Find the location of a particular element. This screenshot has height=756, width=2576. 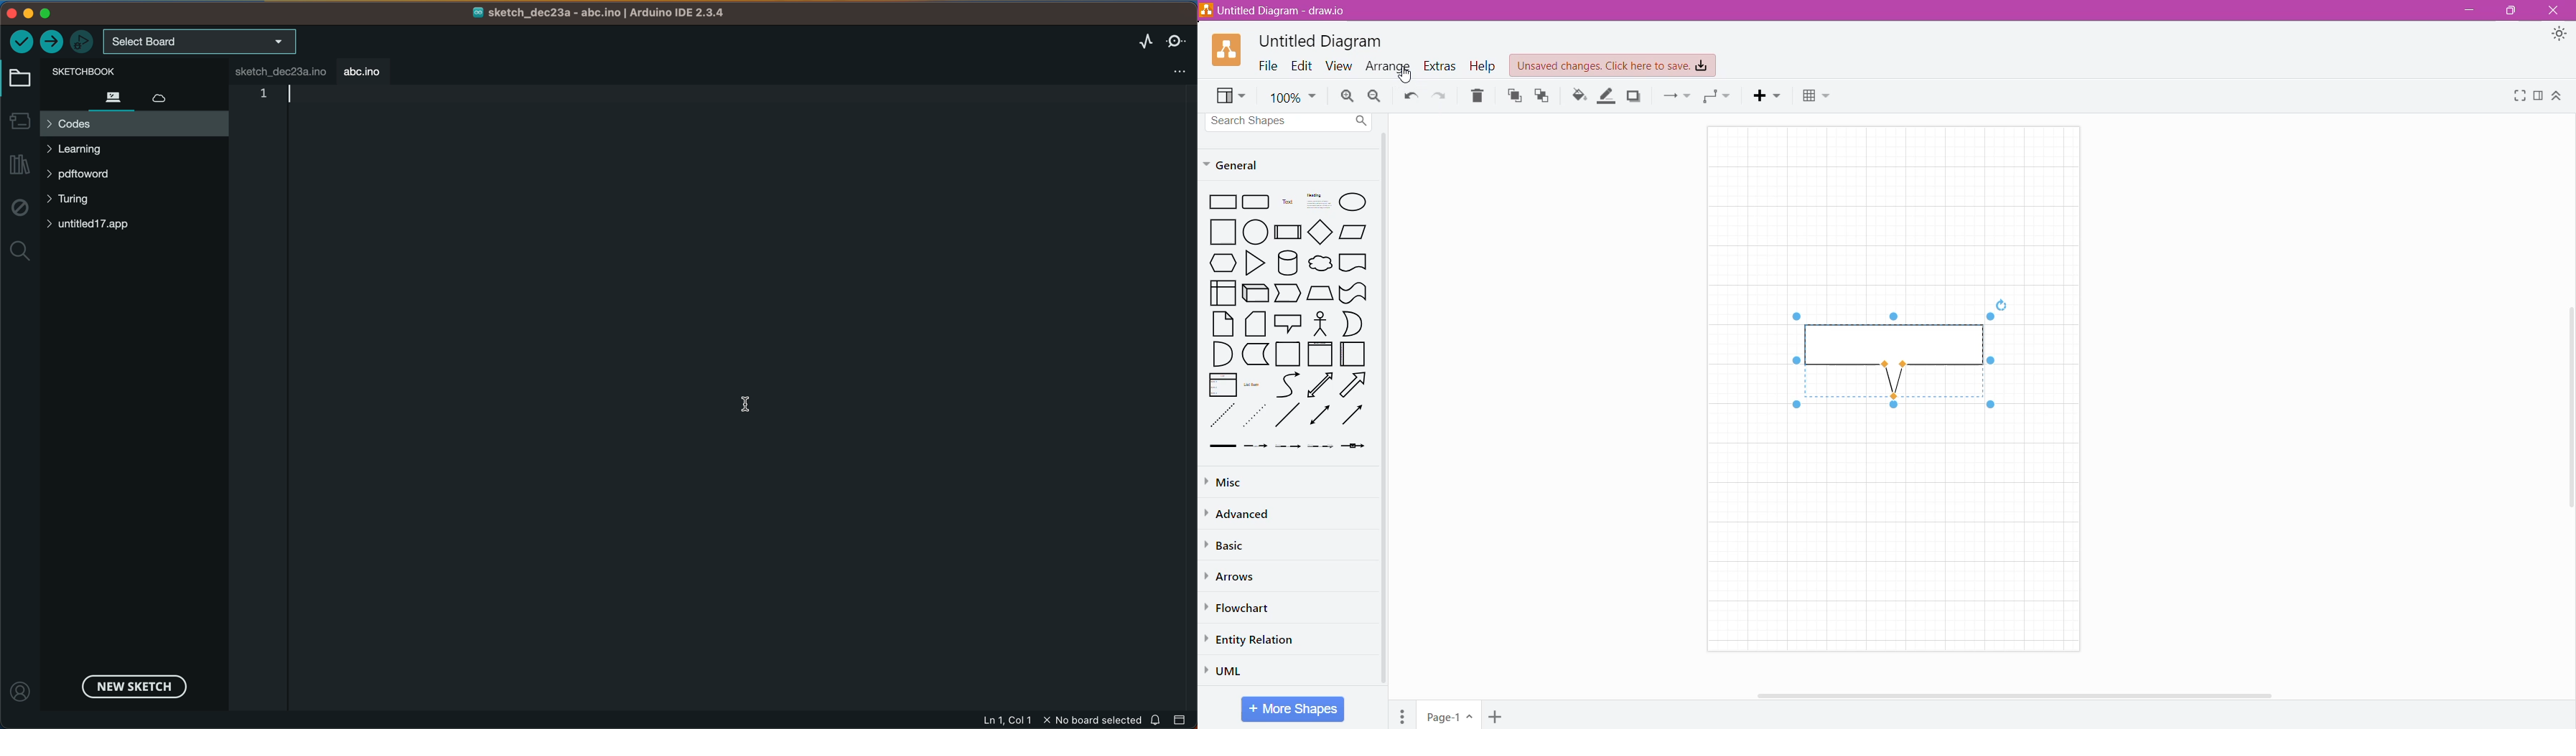

user interface is located at coordinates (1223, 293).